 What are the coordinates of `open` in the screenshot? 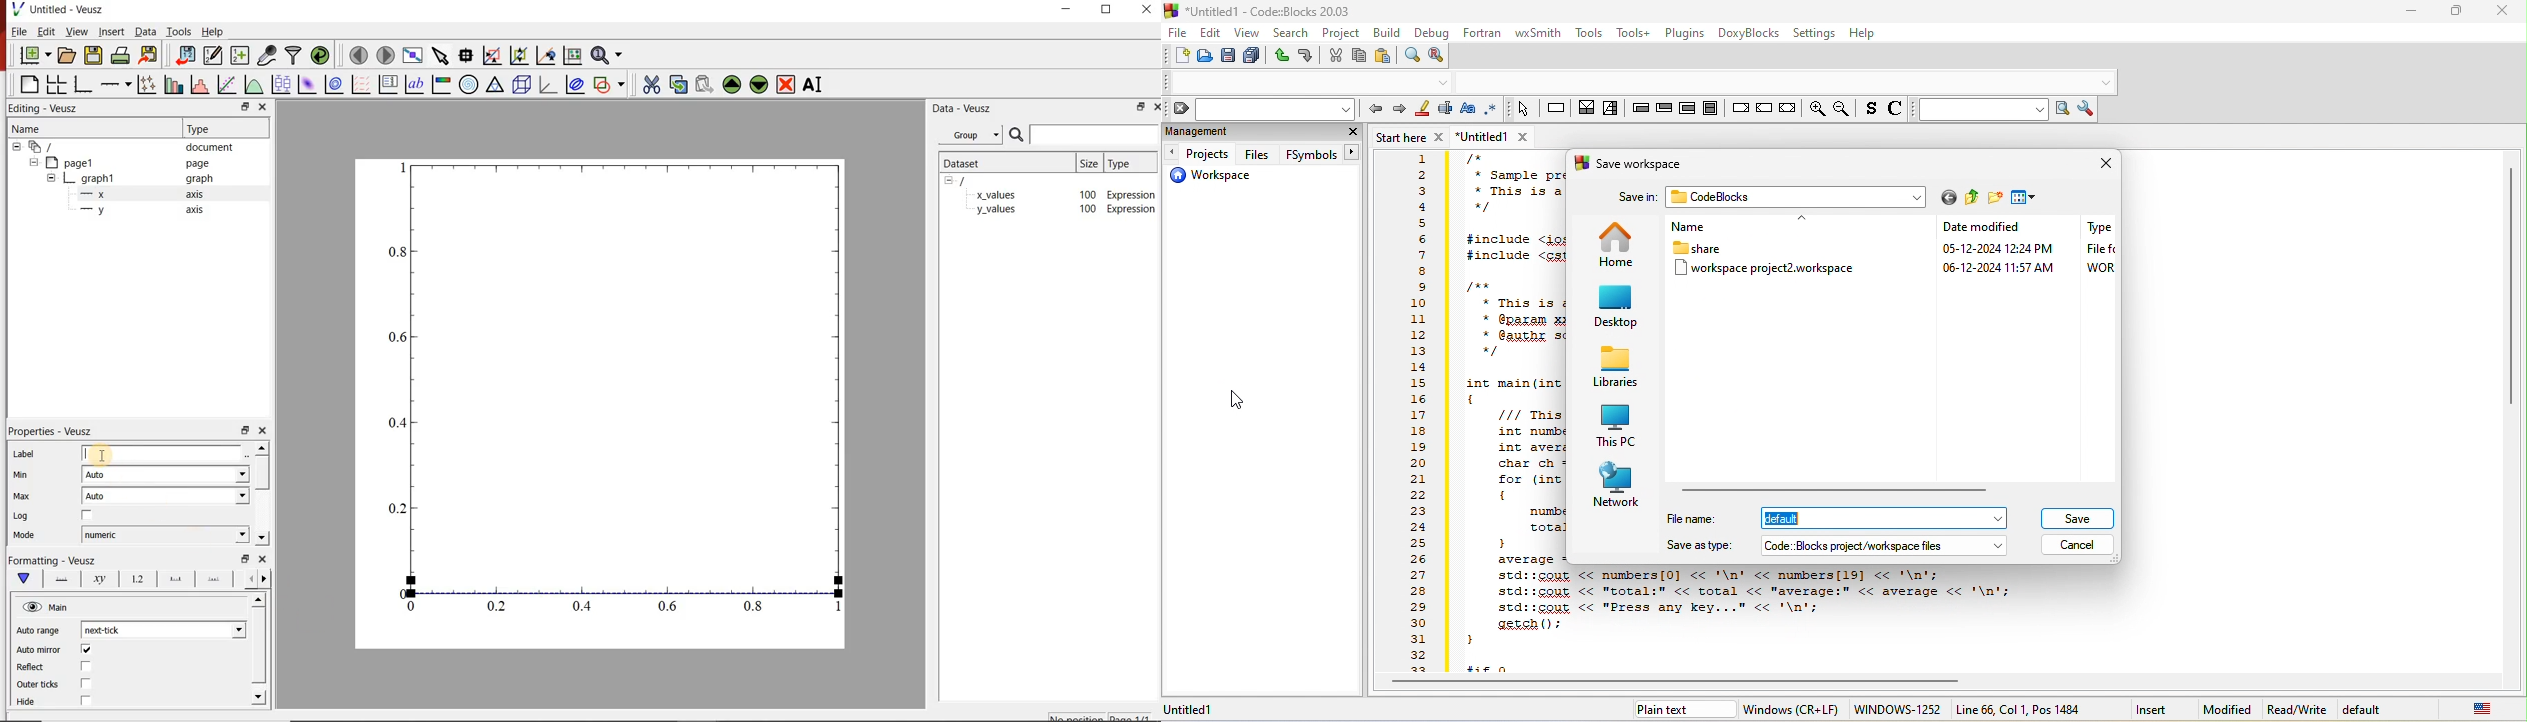 It's located at (1204, 57).